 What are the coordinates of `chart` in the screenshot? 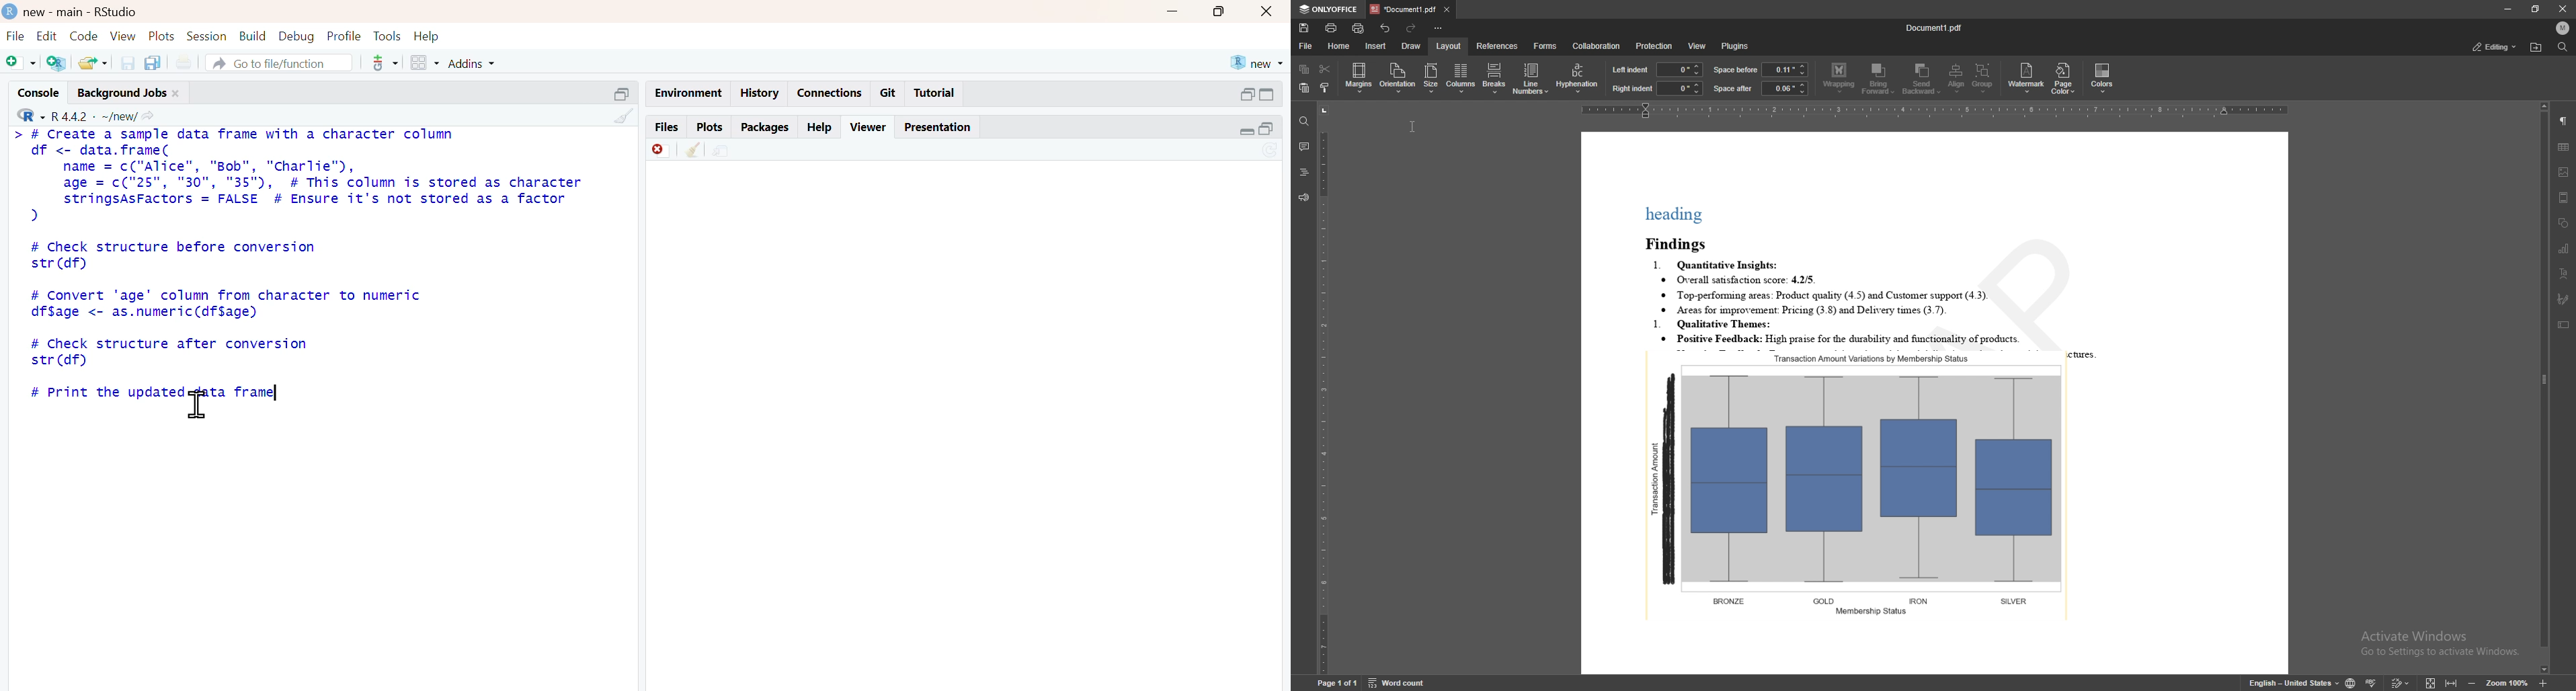 It's located at (2564, 248).